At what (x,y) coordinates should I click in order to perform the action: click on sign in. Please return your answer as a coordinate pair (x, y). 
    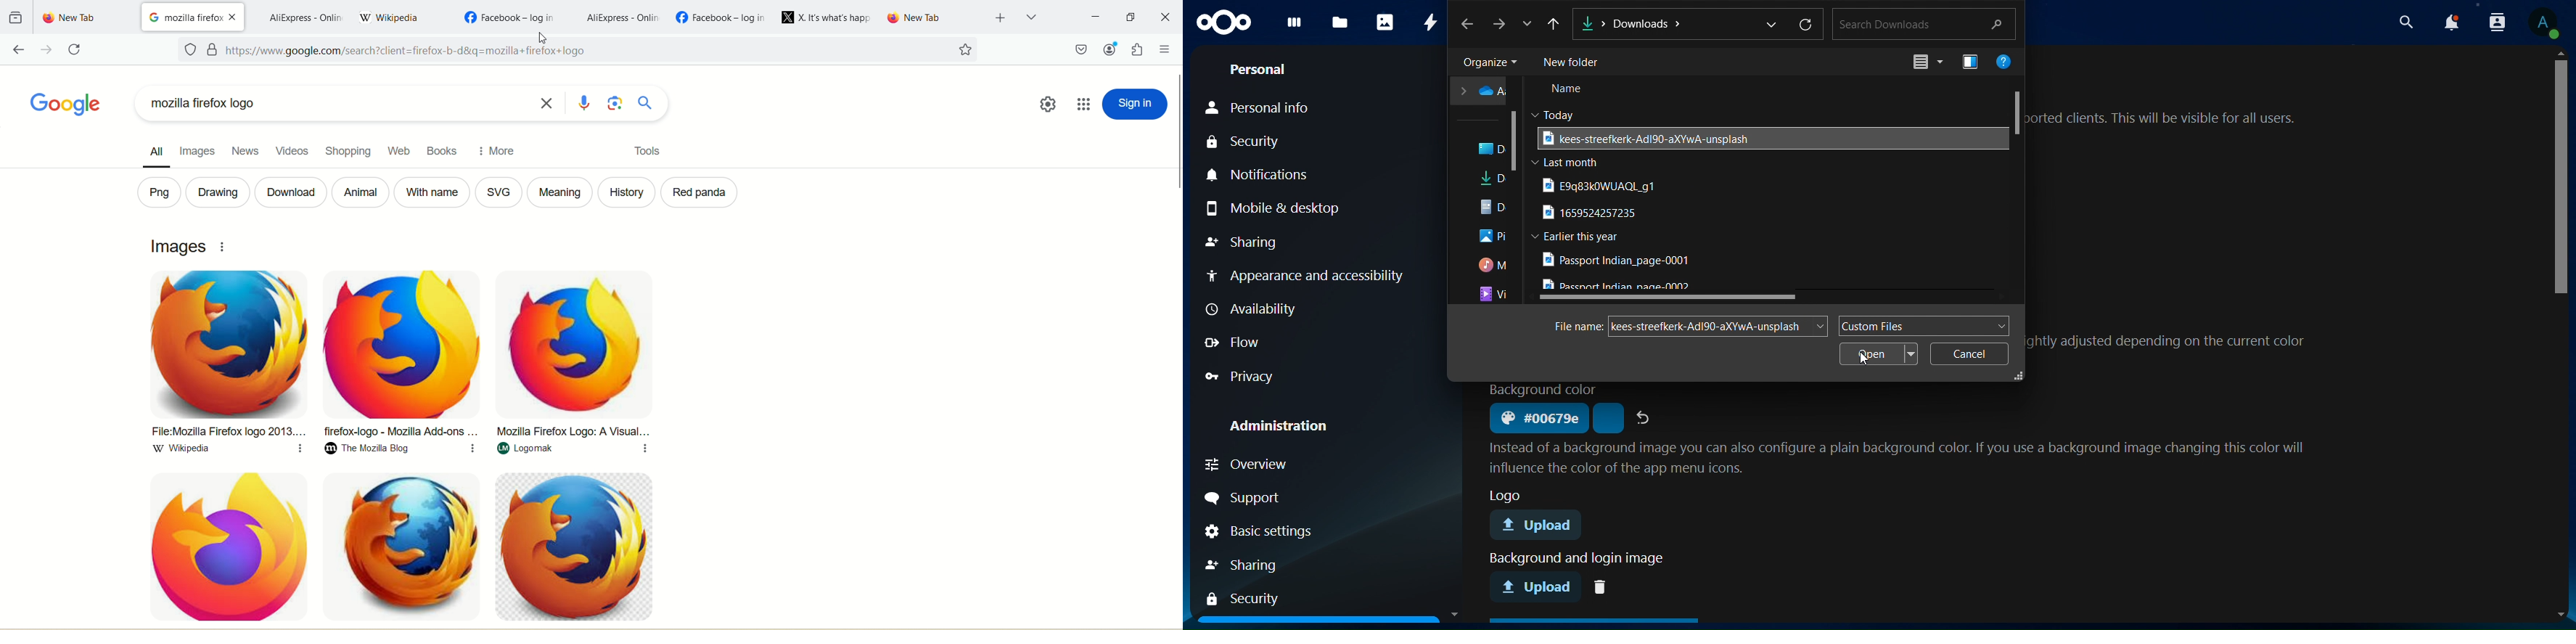
    Looking at the image, I should click on (1137, 104).